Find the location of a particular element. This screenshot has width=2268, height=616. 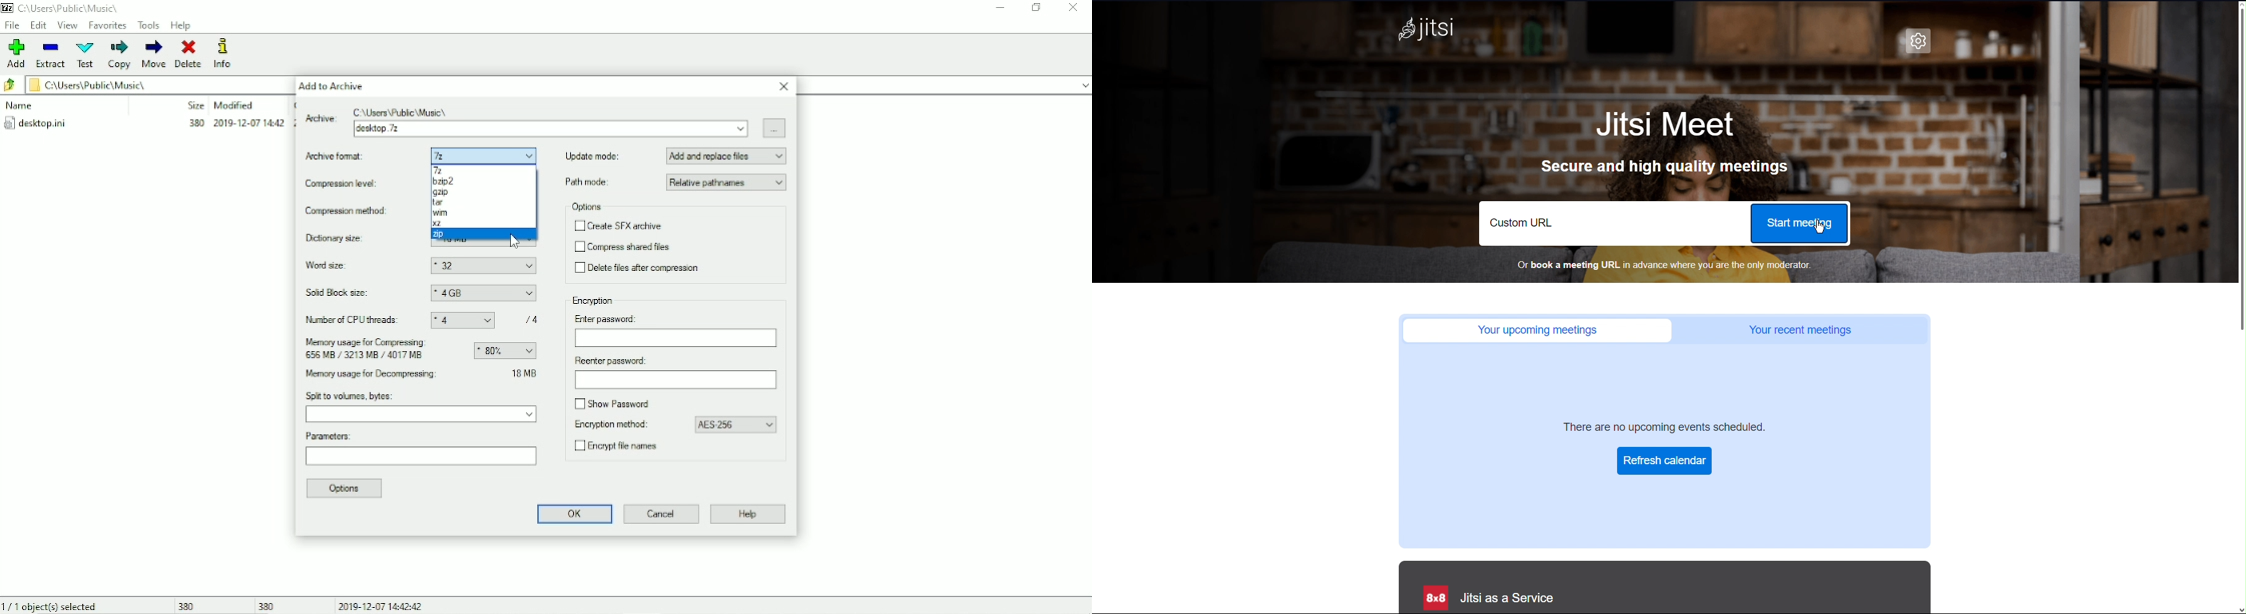

Archive format is located at coordinates (352, 157).